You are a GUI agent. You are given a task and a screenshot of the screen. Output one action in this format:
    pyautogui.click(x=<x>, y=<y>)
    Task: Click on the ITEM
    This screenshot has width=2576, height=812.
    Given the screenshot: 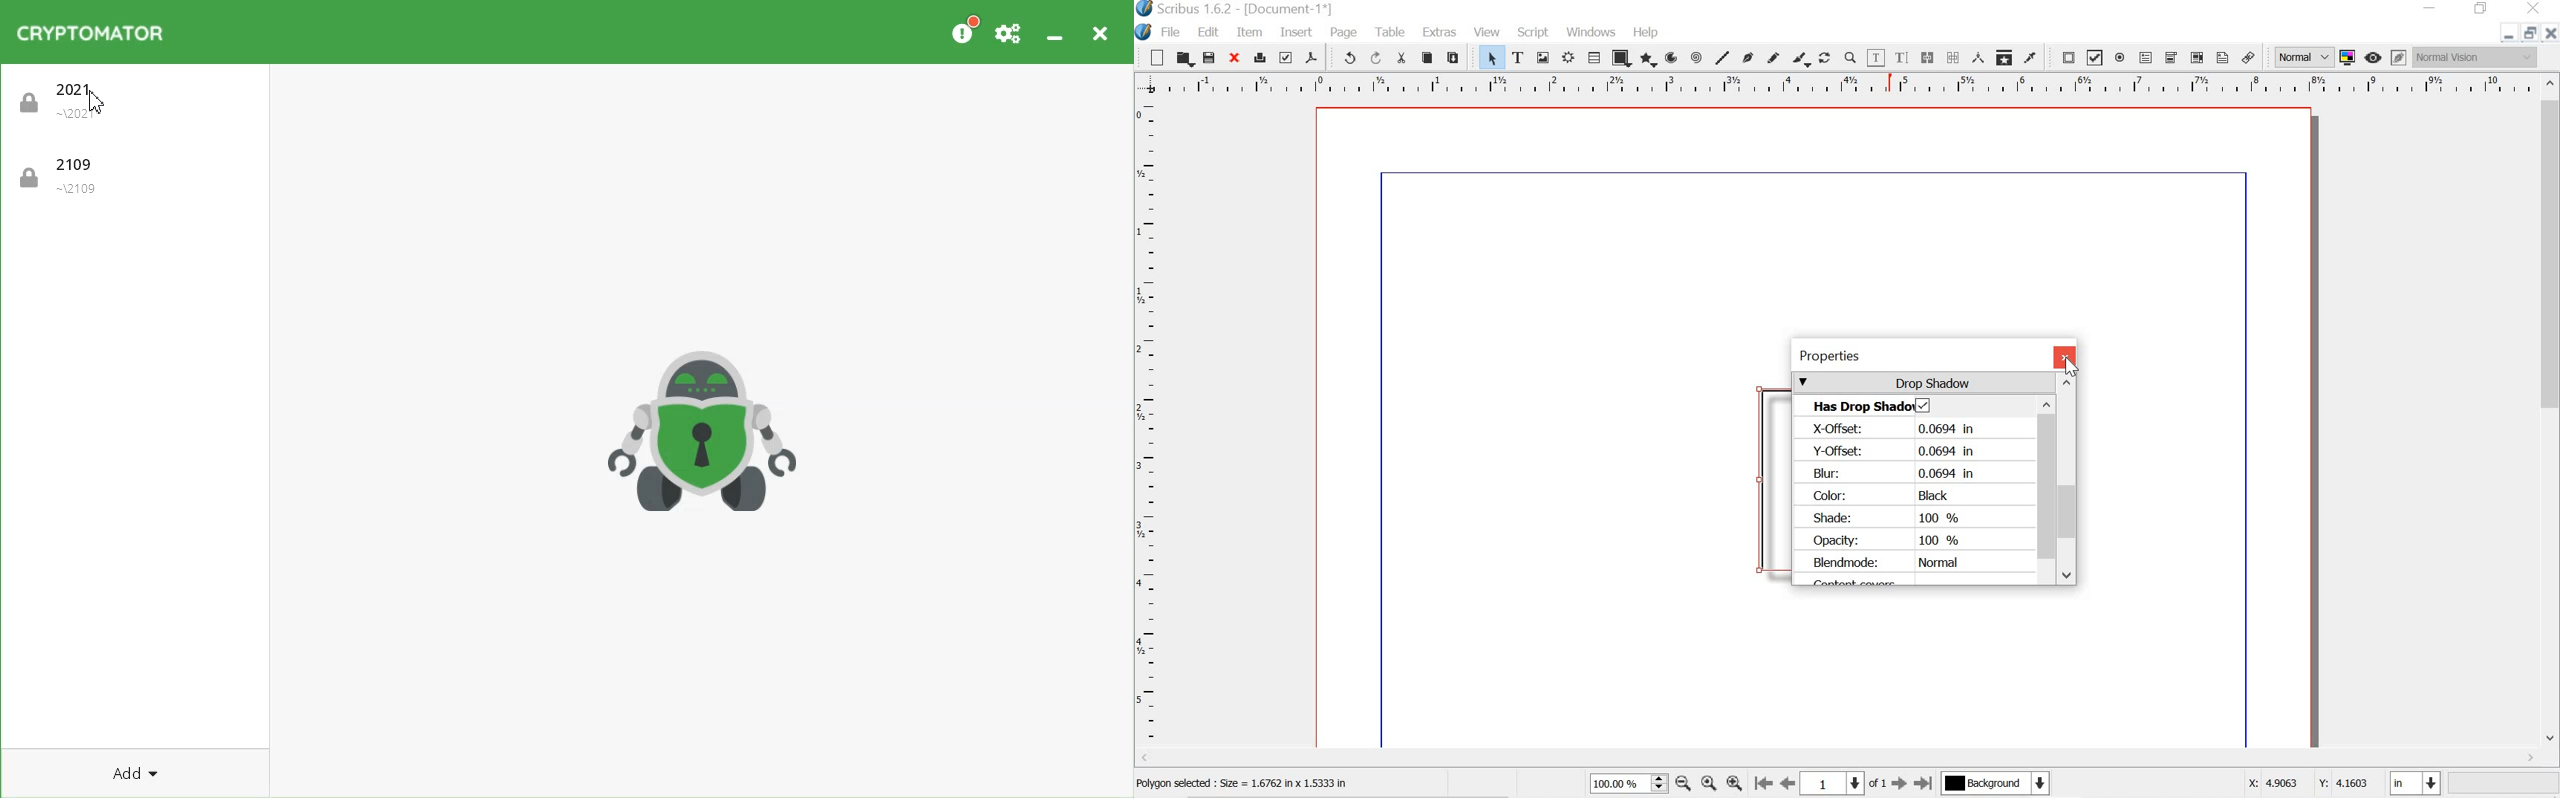 What is the action you would take?
    pyautogui.click(x=1251, y=33)
    